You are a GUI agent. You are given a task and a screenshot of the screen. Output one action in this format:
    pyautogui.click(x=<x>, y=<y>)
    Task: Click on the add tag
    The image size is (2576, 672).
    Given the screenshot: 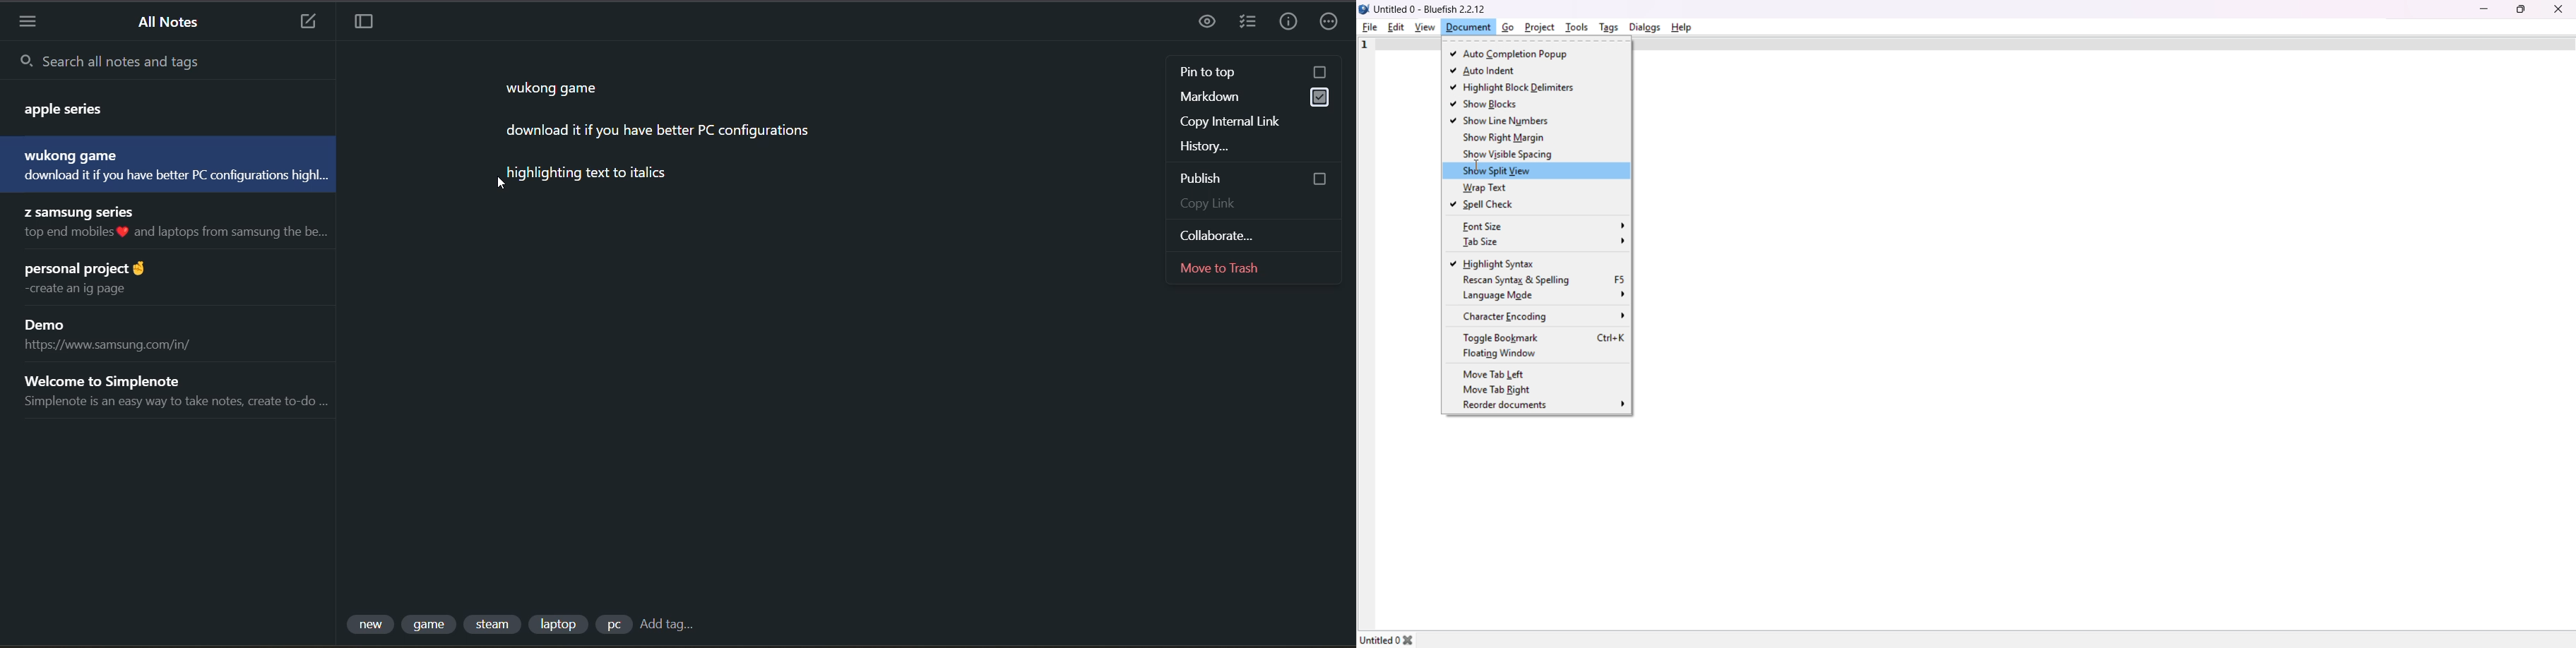 What is the action you would take?
    pyautogui.click(x=666, y=627)
    